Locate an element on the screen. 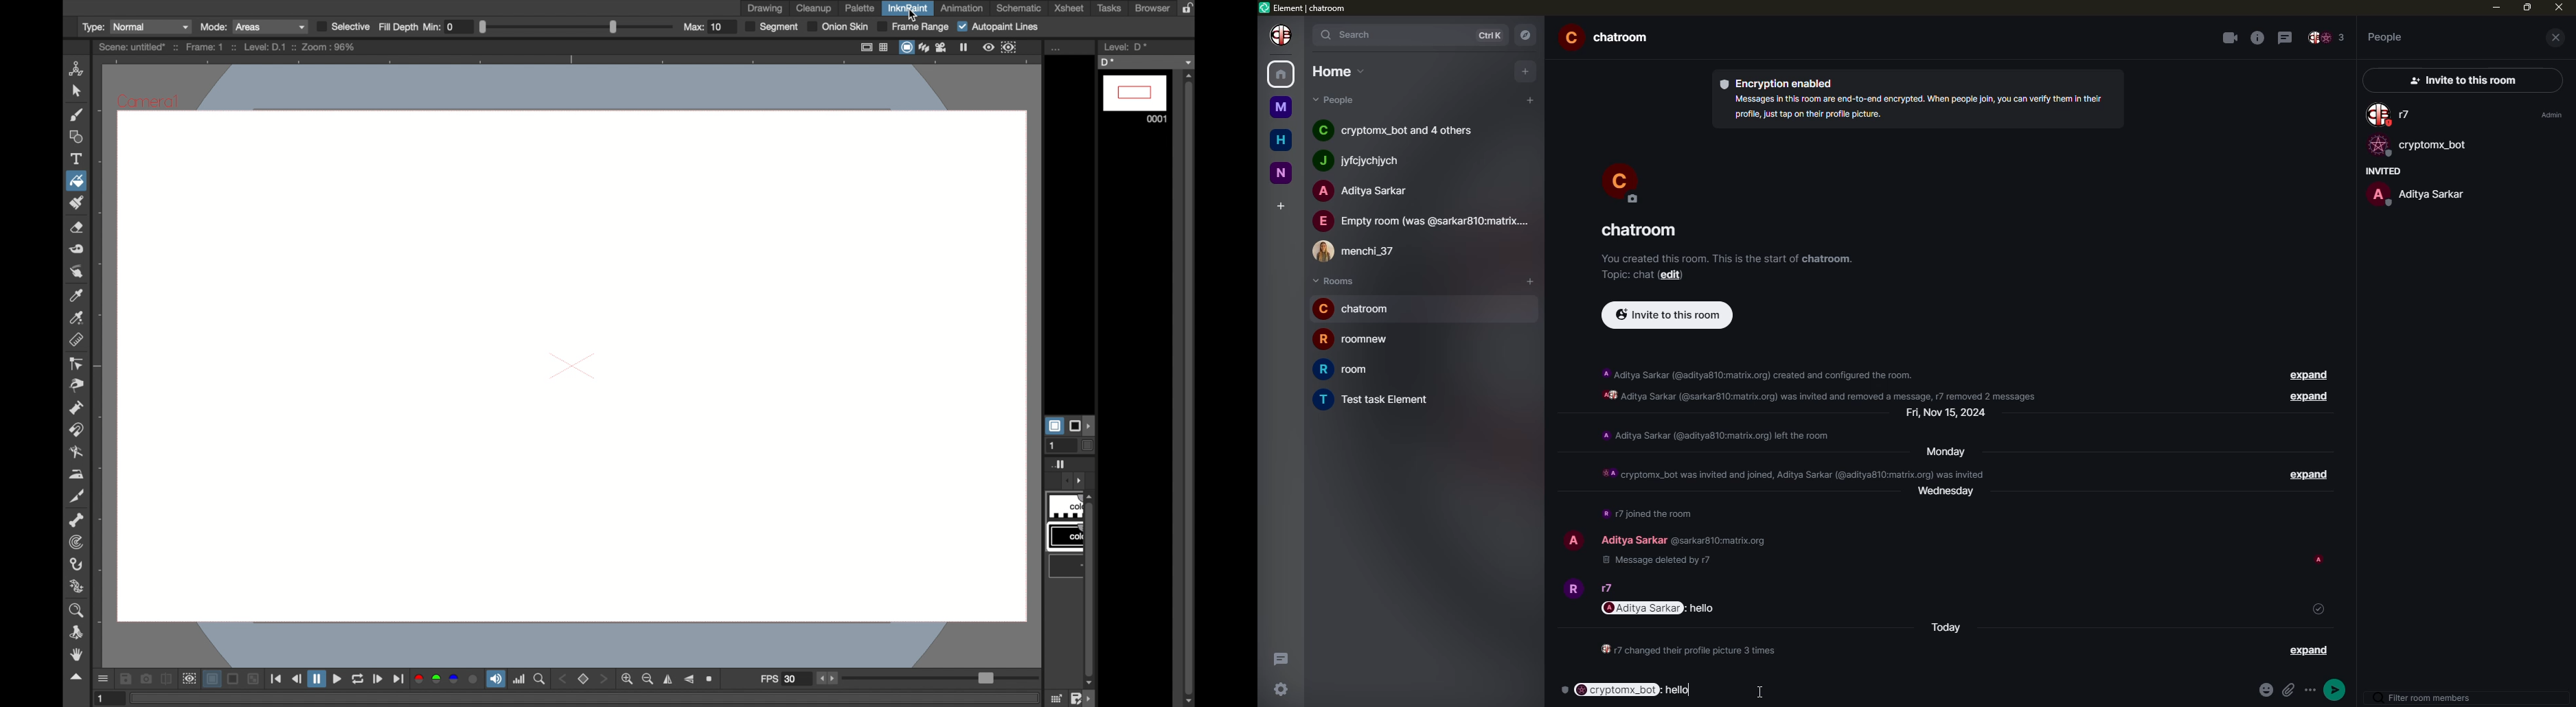 The height and width of the screenshot is (728, 2576). people is located at coordinates (1610, 588).